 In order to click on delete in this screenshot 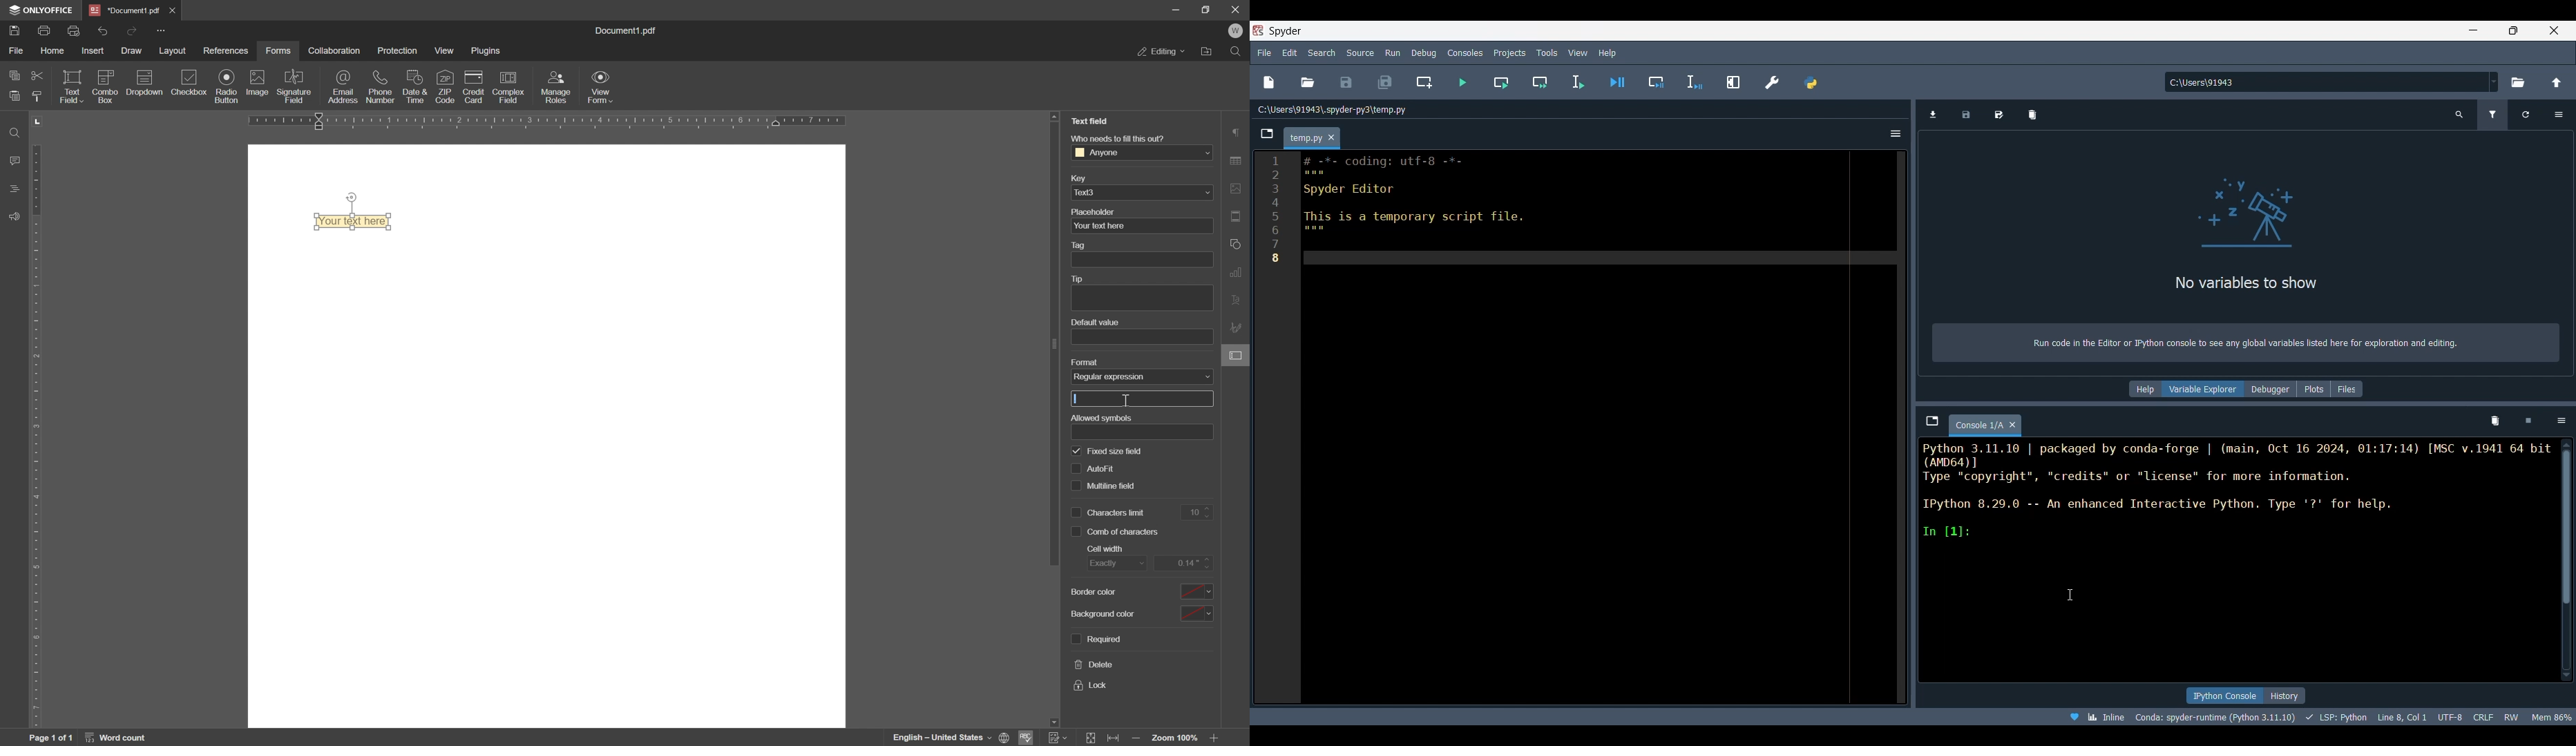, I will do `click(1095, 665)`.